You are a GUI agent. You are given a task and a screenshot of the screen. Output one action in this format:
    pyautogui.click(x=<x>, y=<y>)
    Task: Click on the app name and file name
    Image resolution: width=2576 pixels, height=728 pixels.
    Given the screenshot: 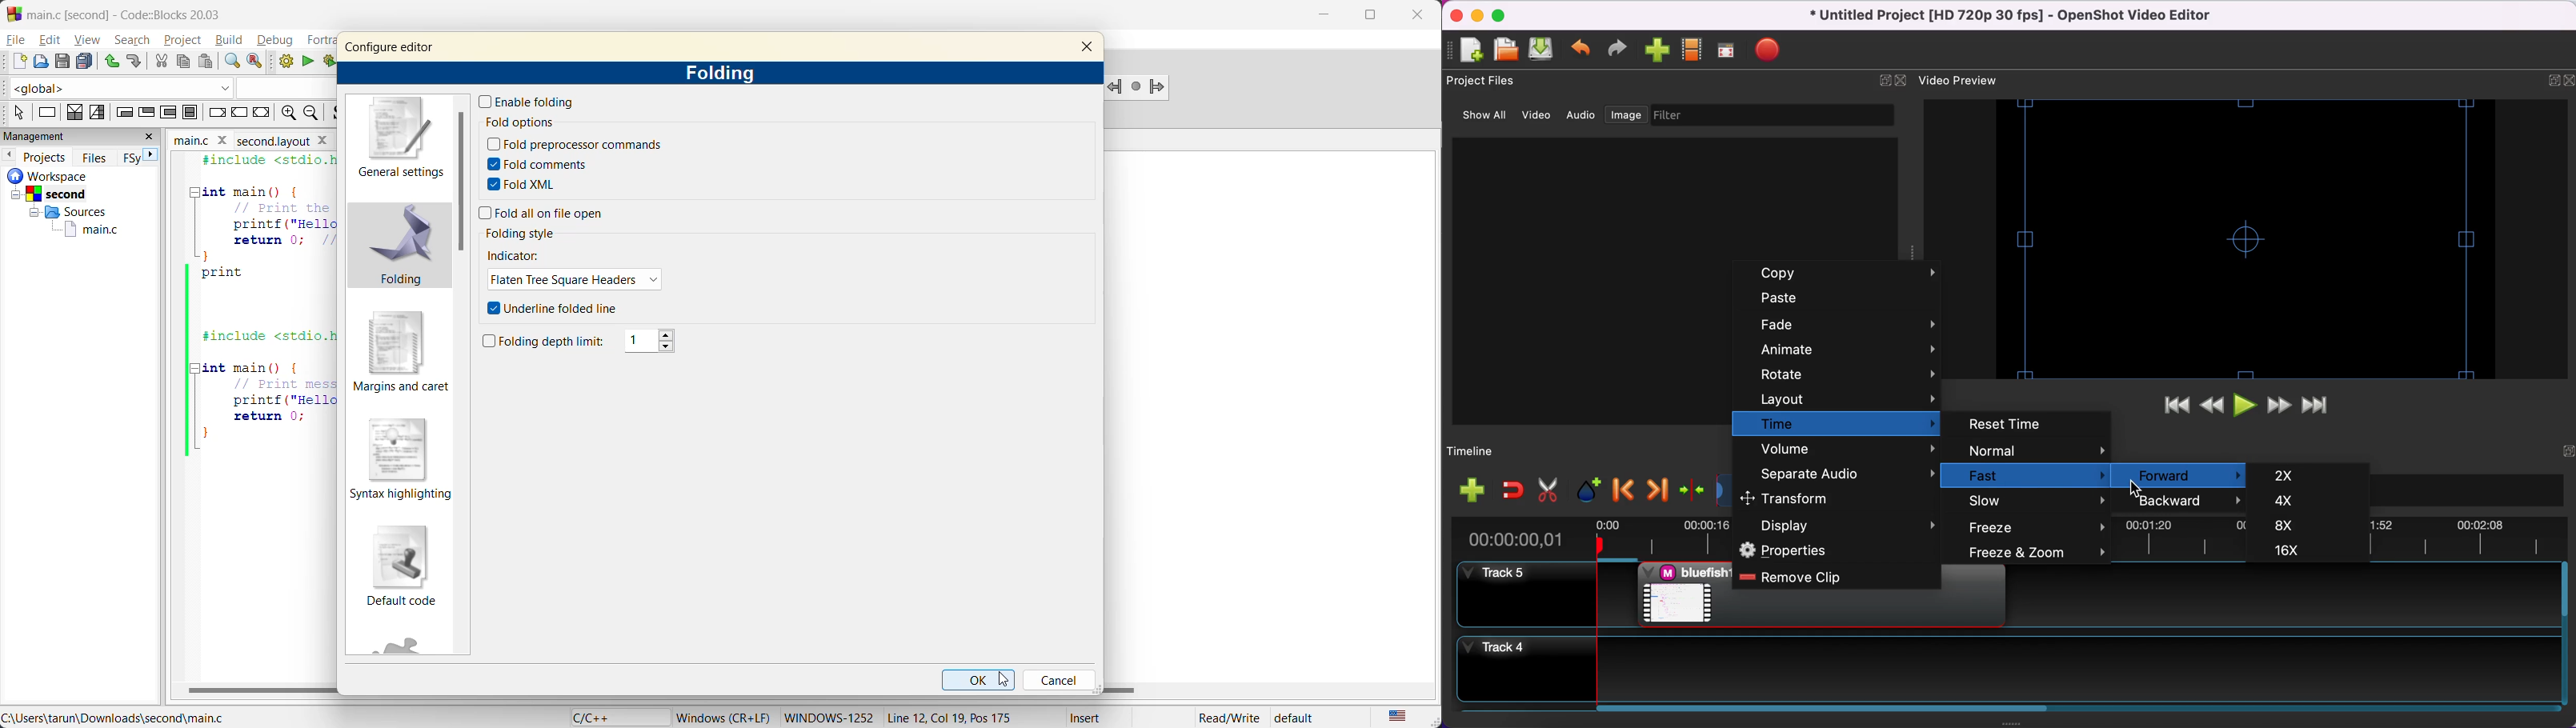 What is the action you would take?
    pyautogui.click(x=157, y=14)
    